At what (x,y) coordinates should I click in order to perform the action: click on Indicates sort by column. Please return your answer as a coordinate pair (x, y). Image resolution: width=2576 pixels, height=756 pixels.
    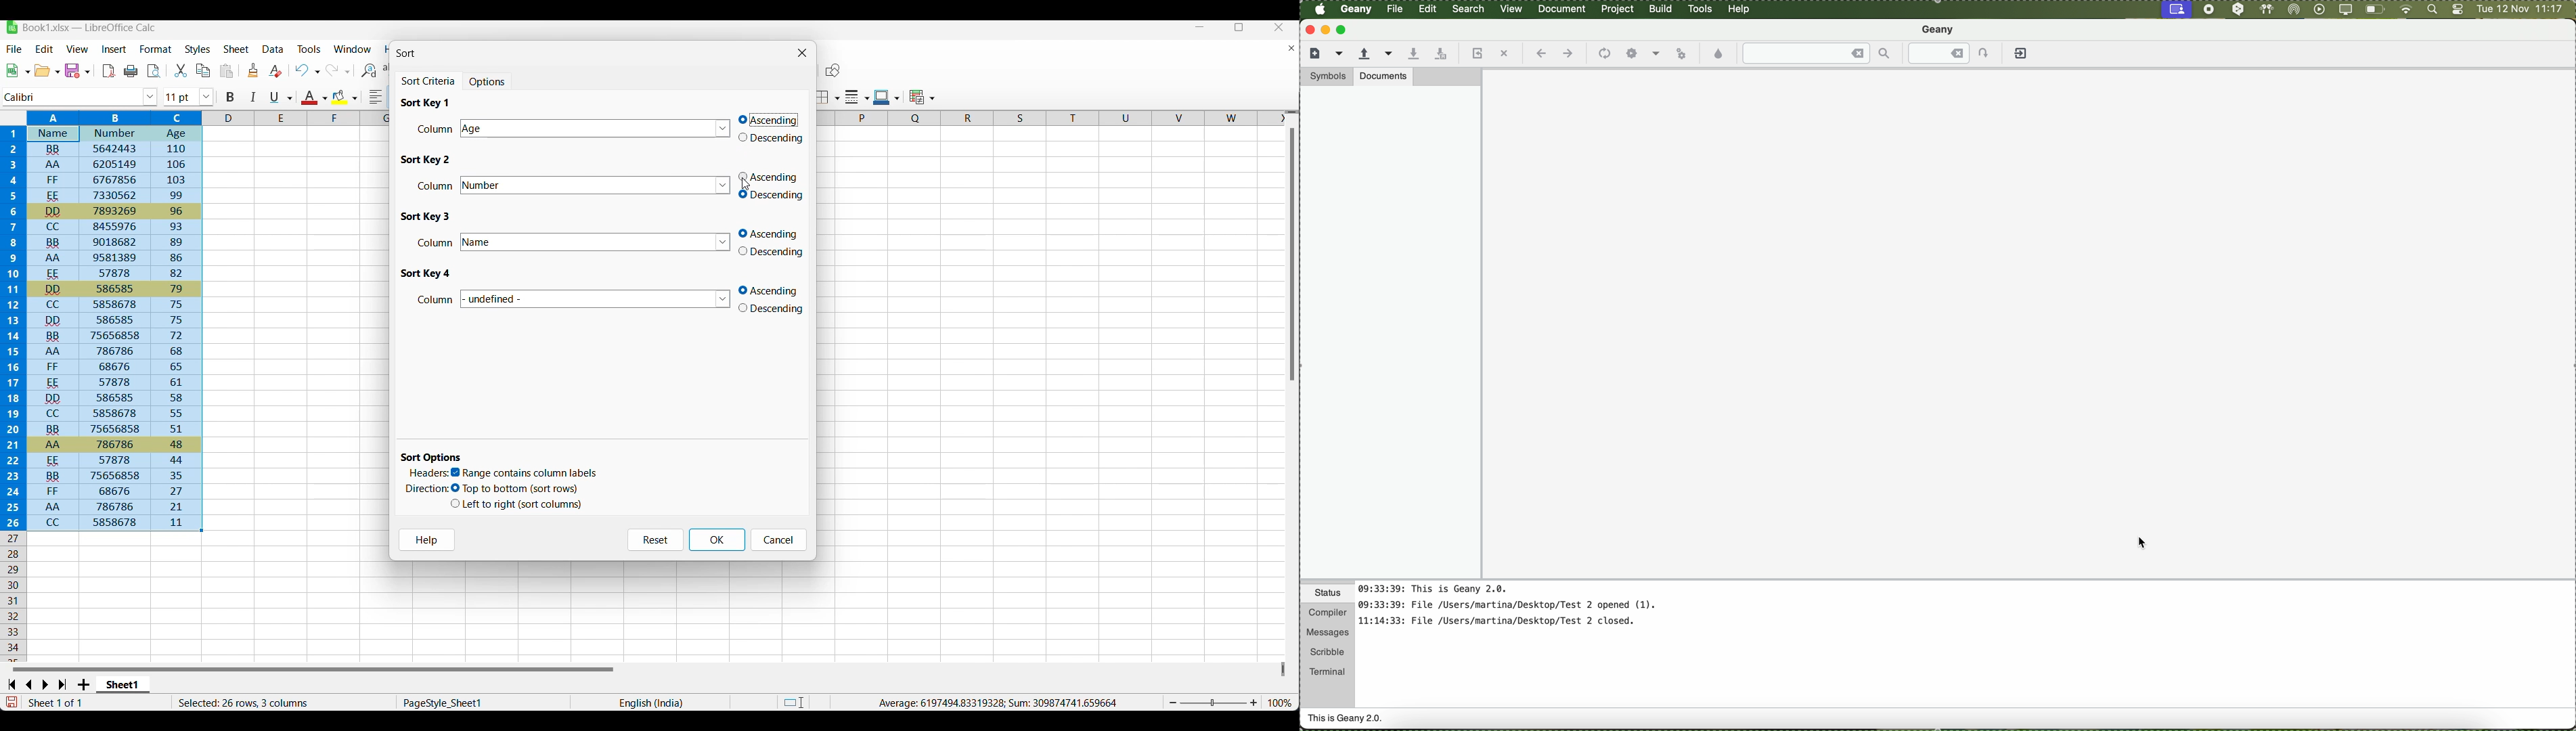
    Looking at the image, I should click on (438, 185).